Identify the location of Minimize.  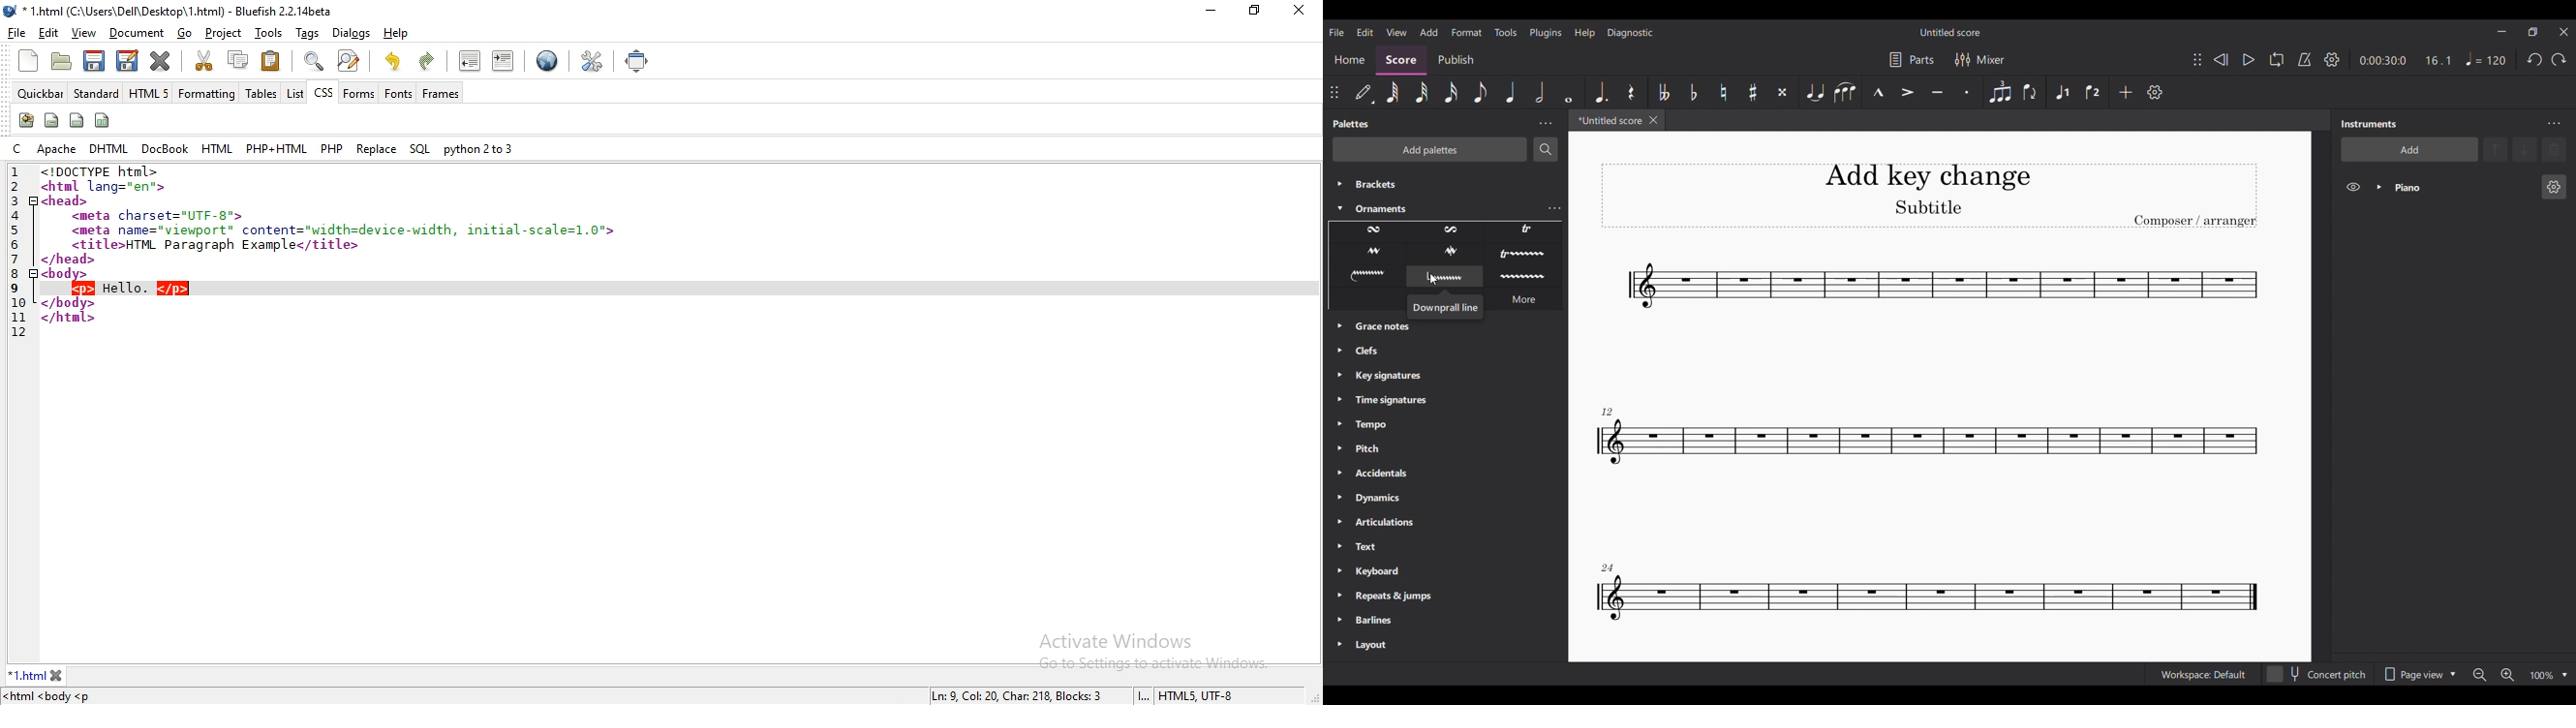
(2502, 31).